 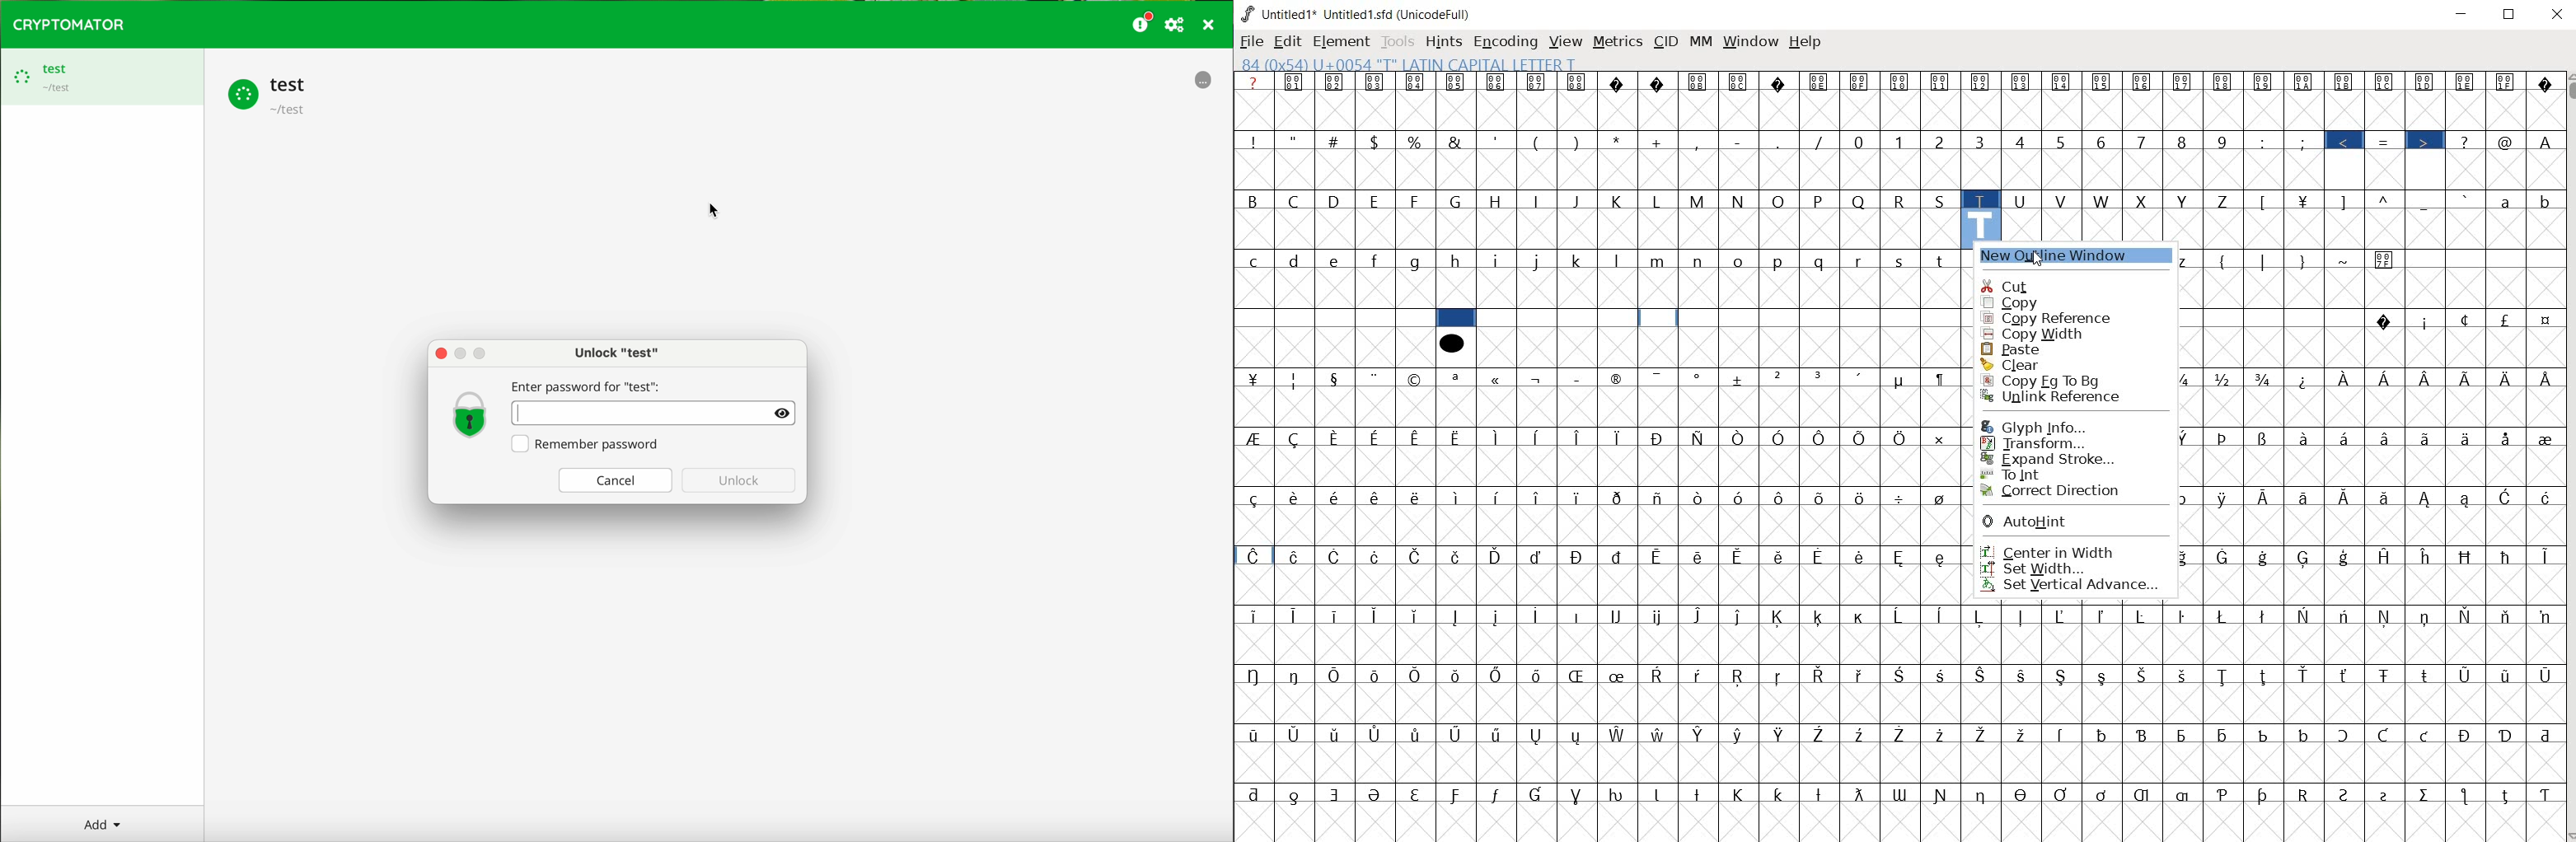 I want to click on Symbol, so click(x=2428, y=379).